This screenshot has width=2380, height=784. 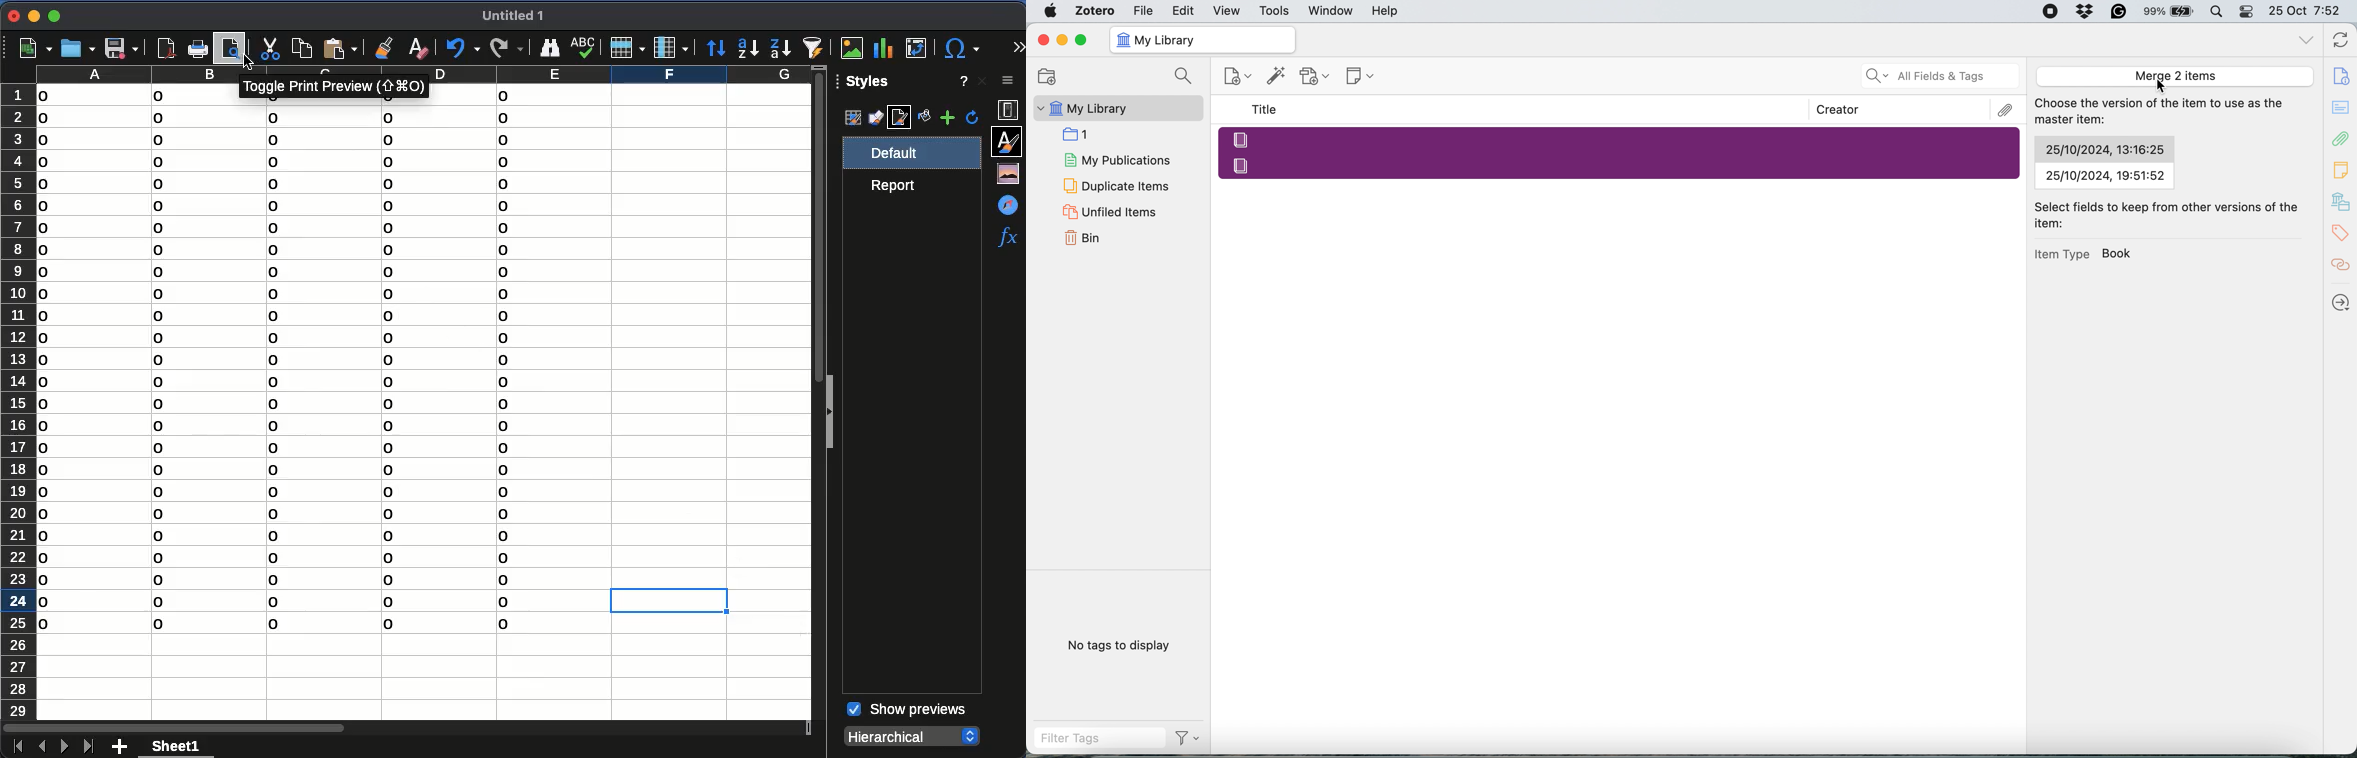 I want to click on 25/10/2024, 13:16:25, so click(x=2103, y=149).